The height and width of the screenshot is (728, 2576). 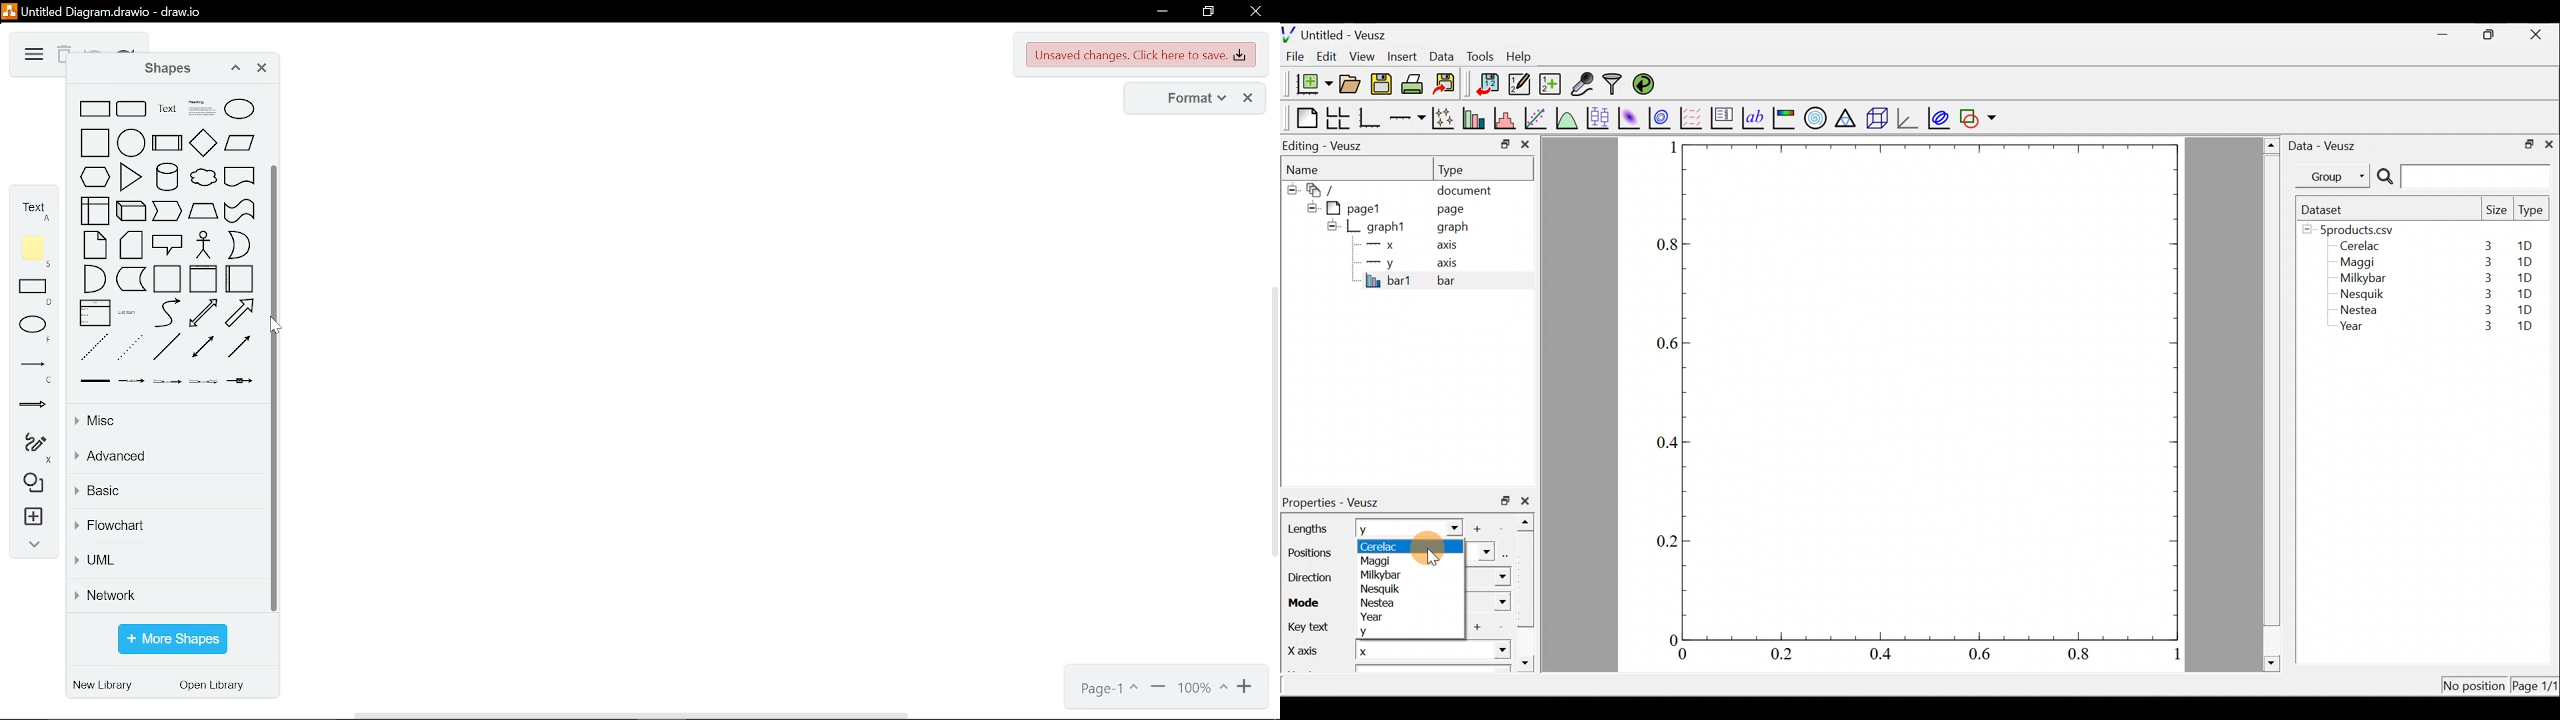 I want to click on card, so click(x=131, y=245).